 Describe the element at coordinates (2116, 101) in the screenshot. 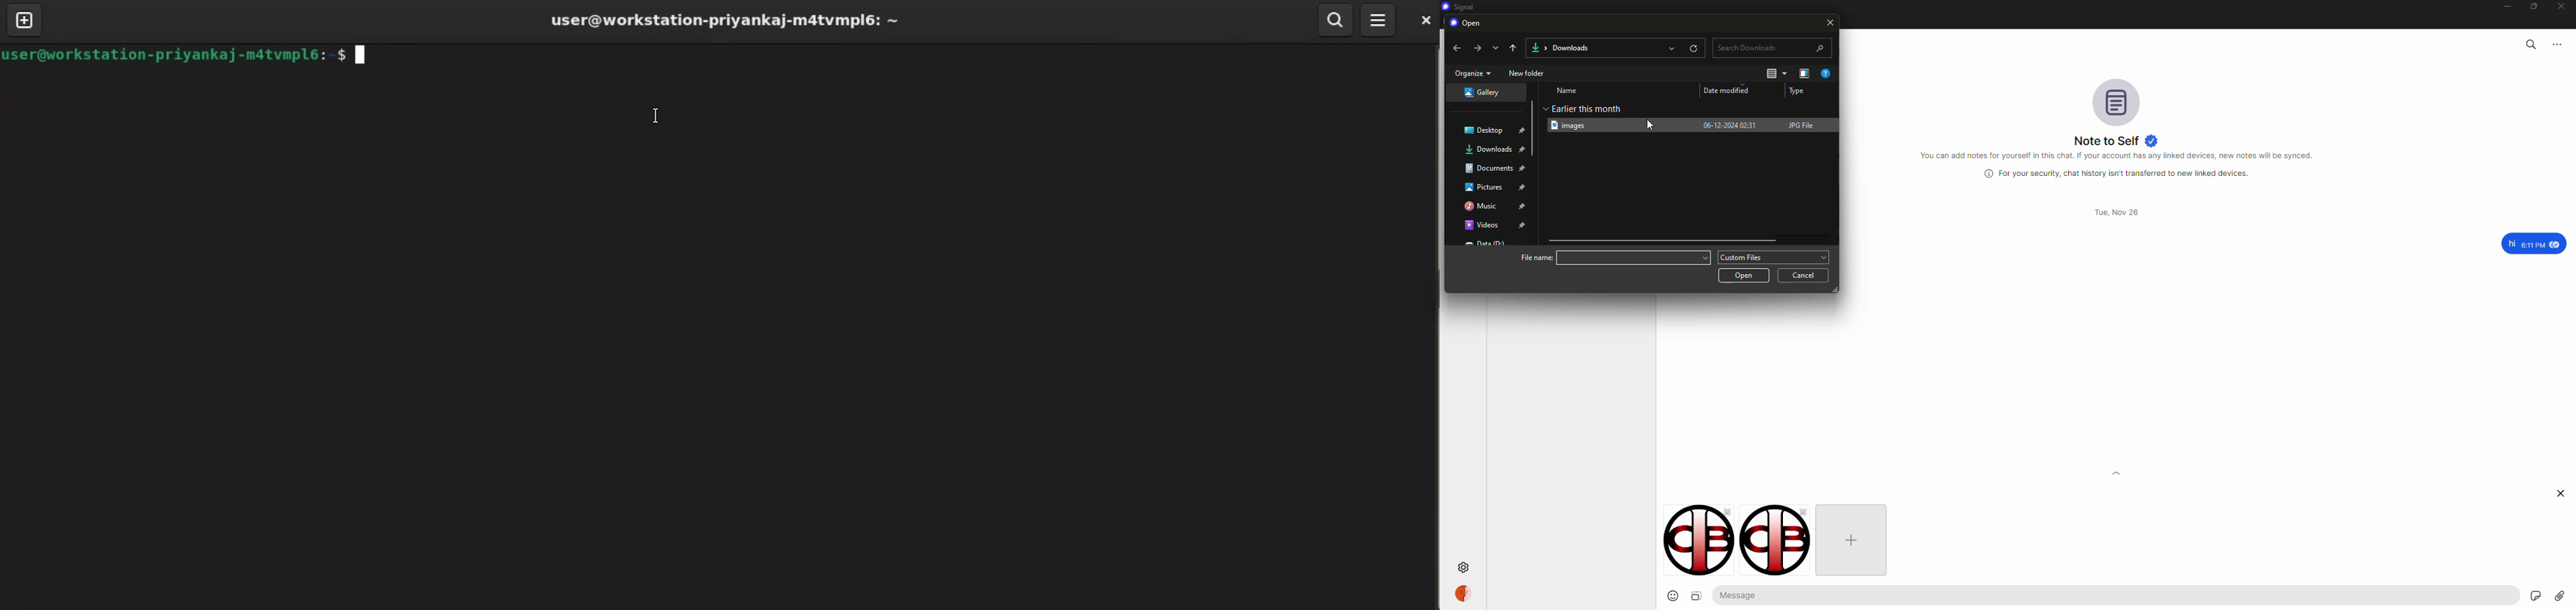

I see `profile pic` at that location.